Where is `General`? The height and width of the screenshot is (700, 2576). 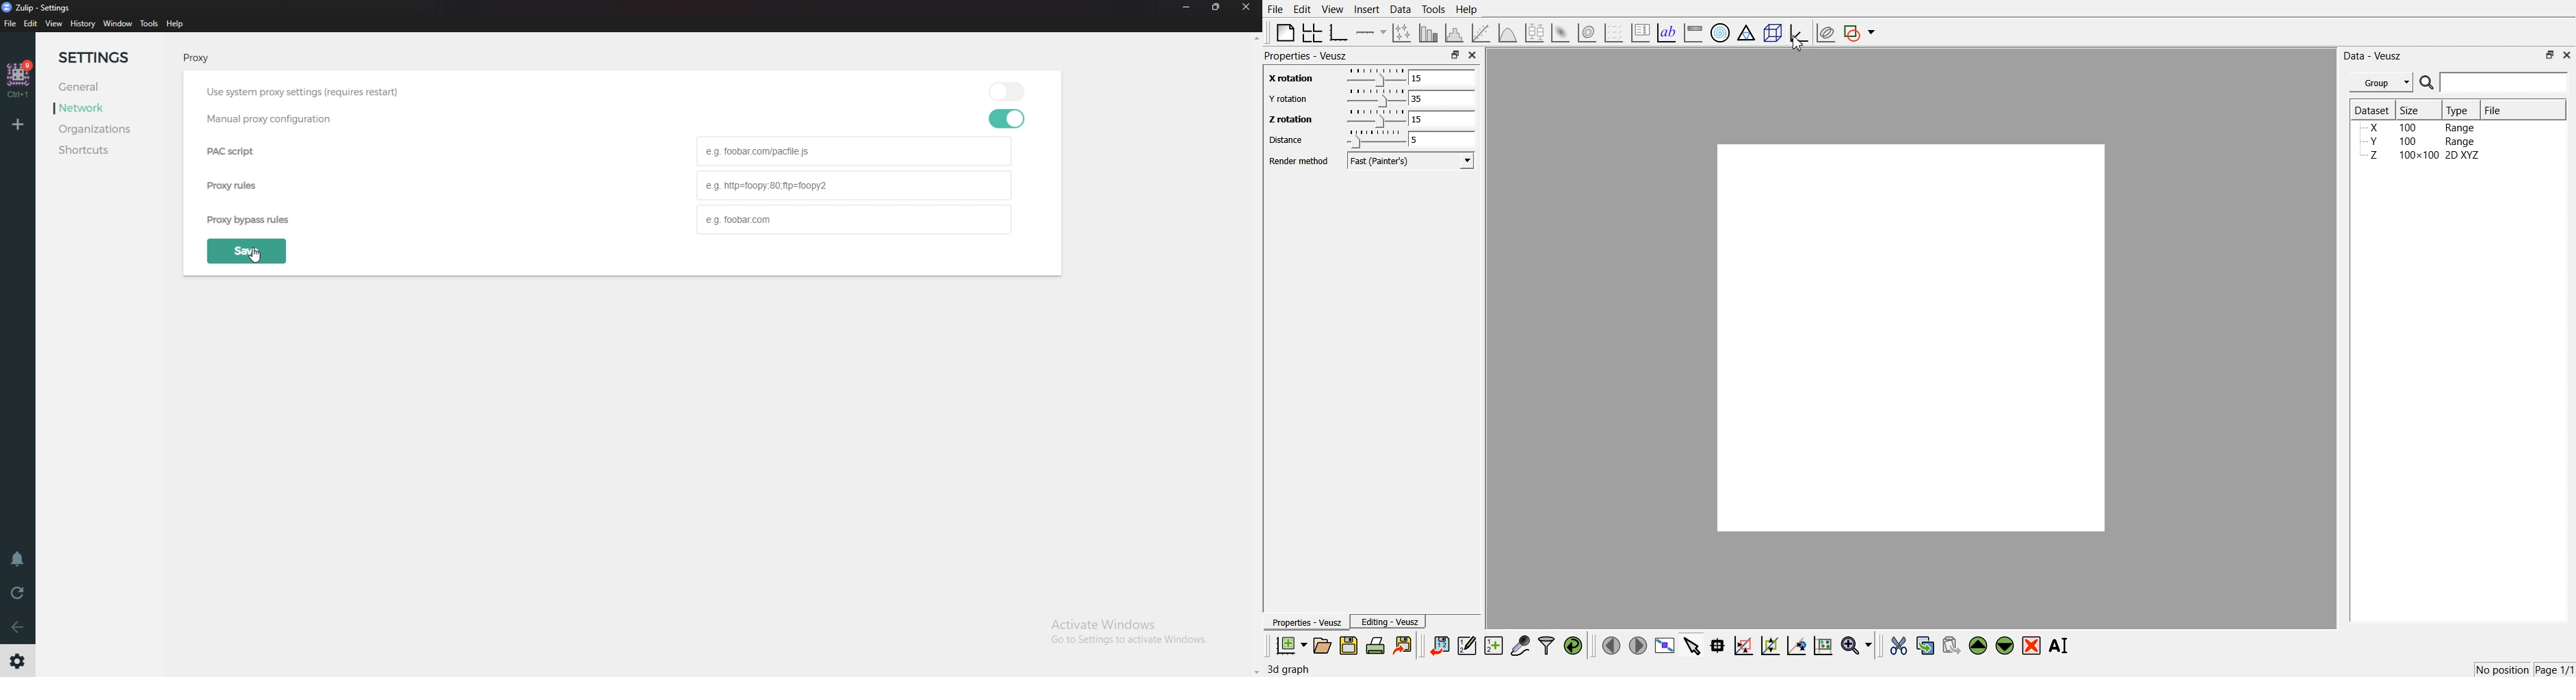 General is located at coordinates (88, 87).